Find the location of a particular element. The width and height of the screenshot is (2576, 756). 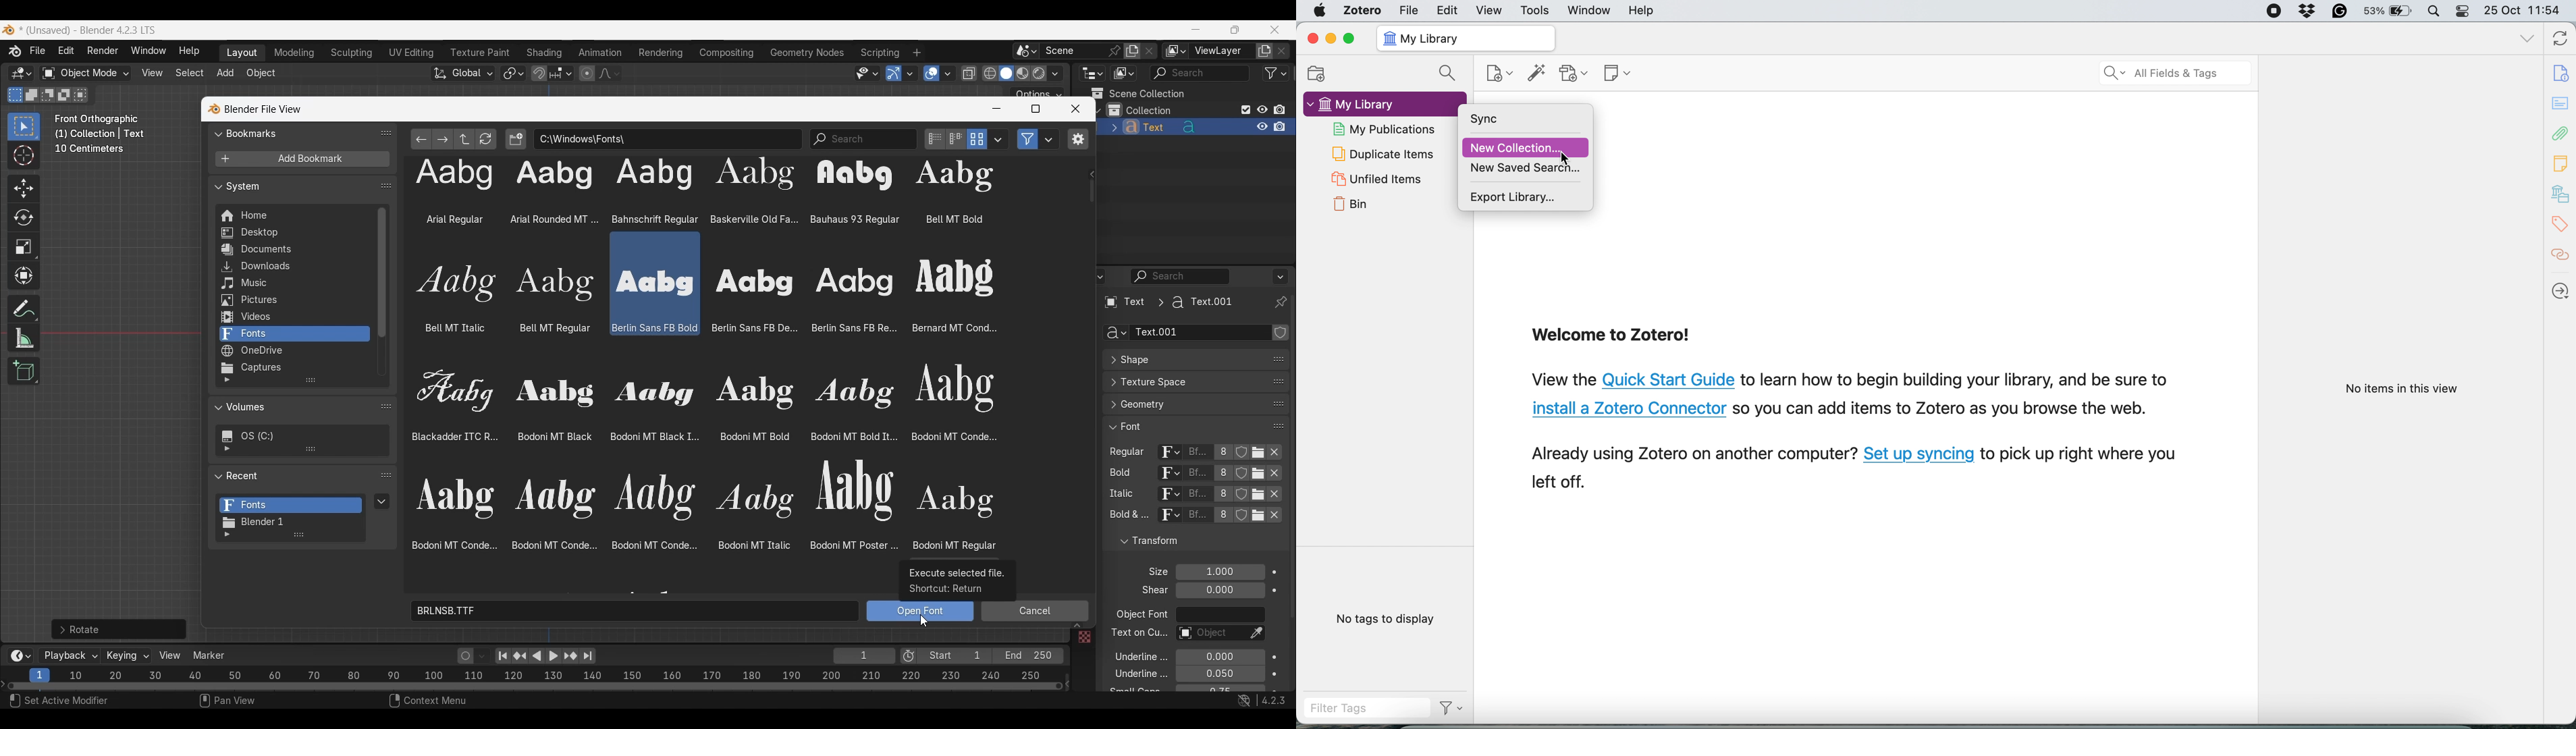

maximise is located at coordinates (1350, 38).